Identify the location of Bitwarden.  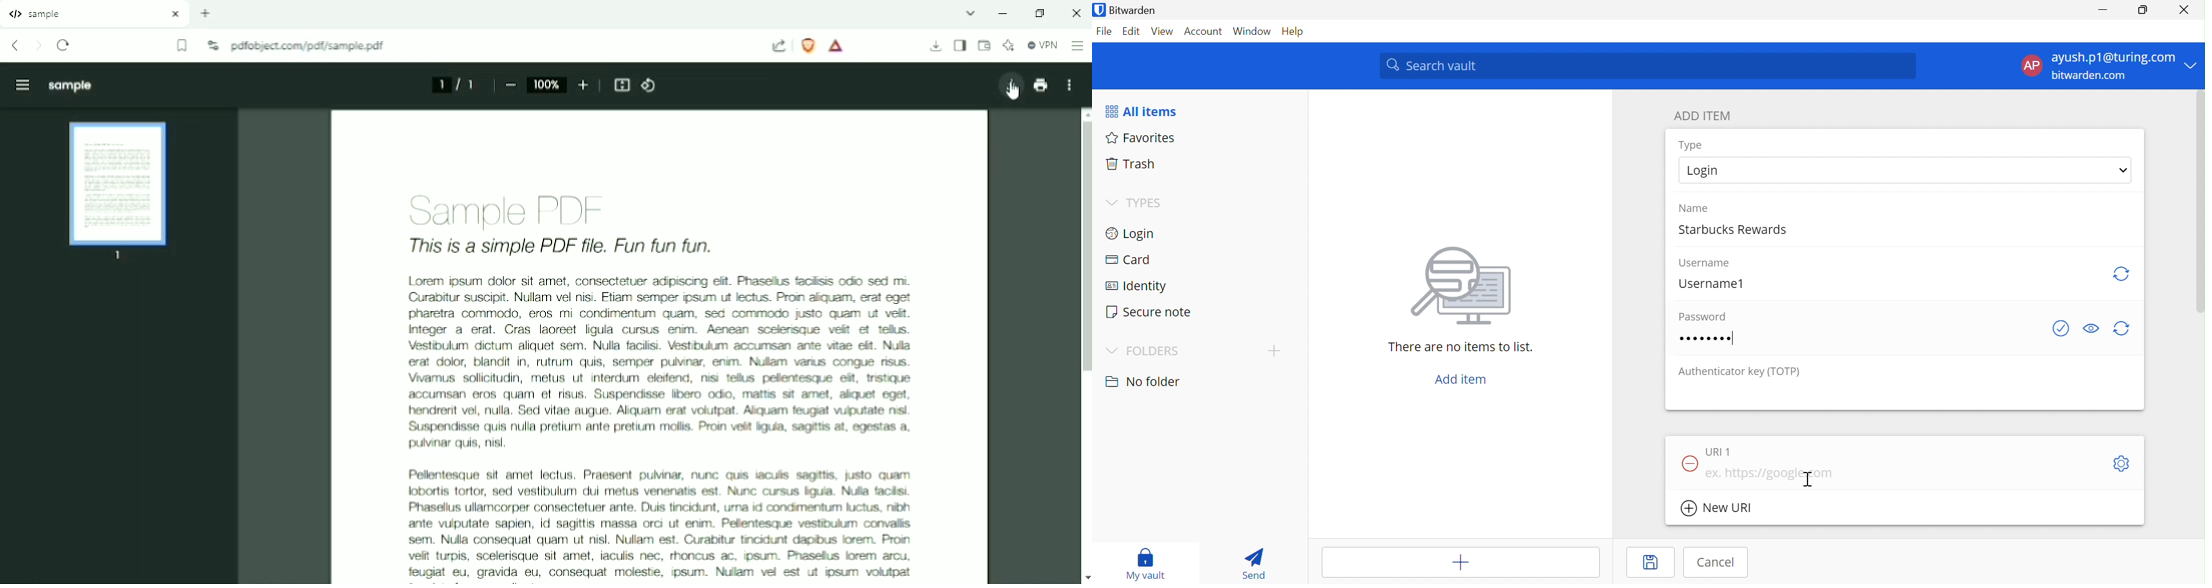
(1127, 10).